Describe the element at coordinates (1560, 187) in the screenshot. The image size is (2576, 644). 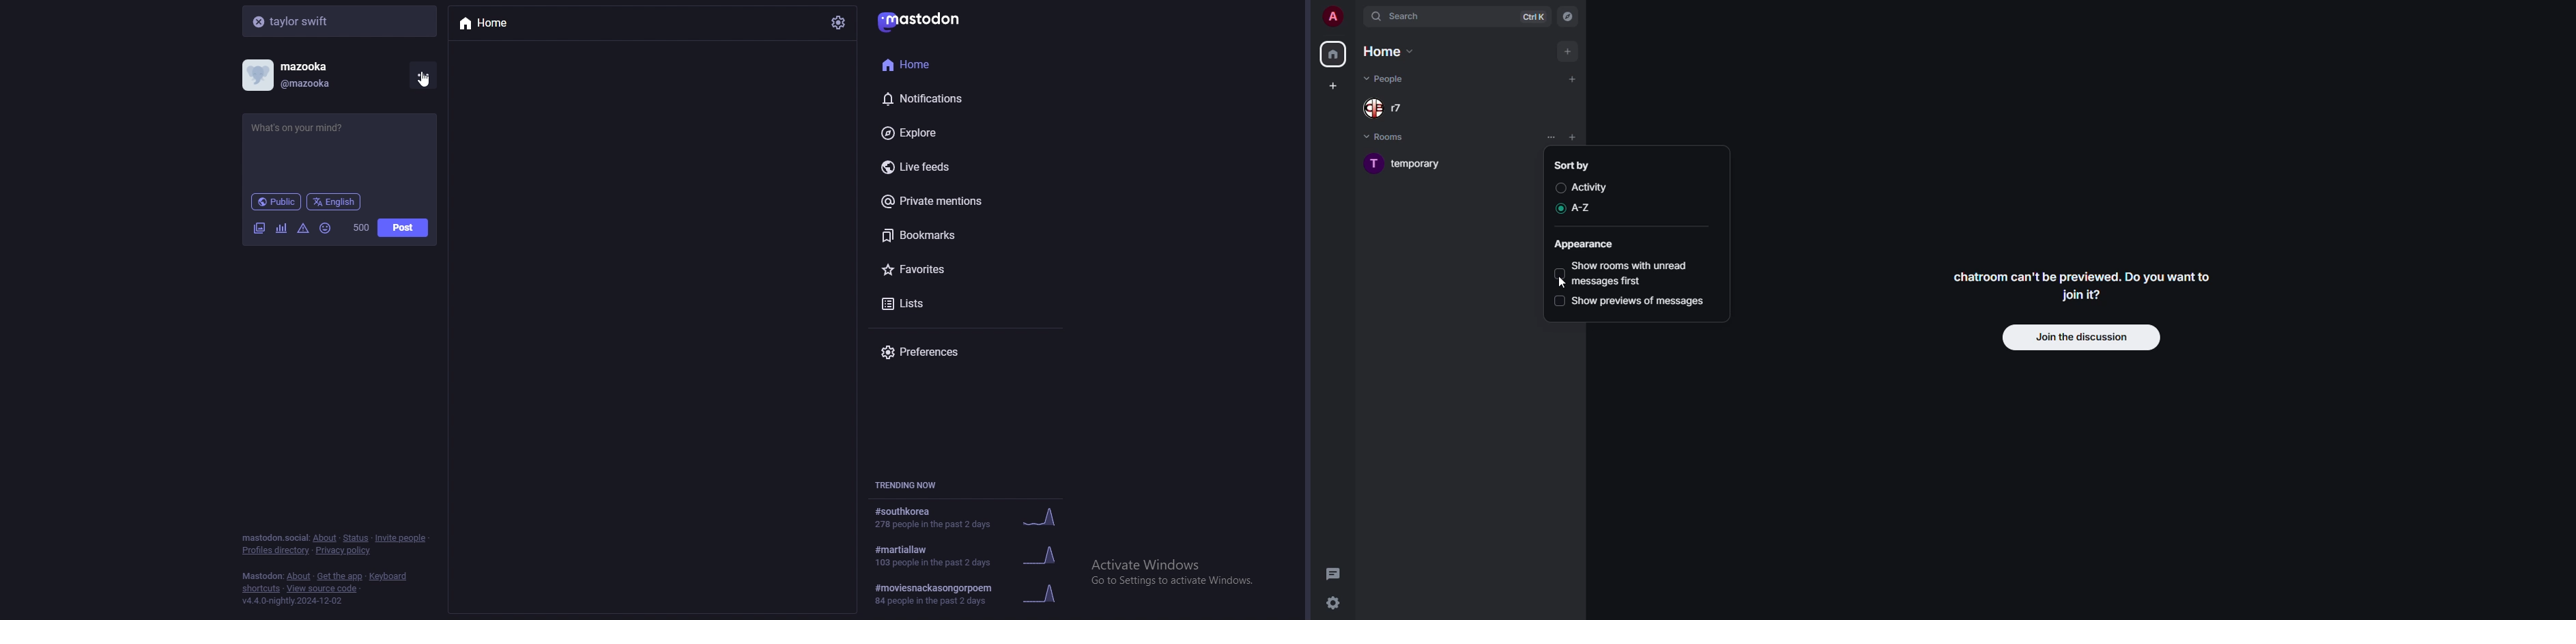
I see `disabled` at that location.